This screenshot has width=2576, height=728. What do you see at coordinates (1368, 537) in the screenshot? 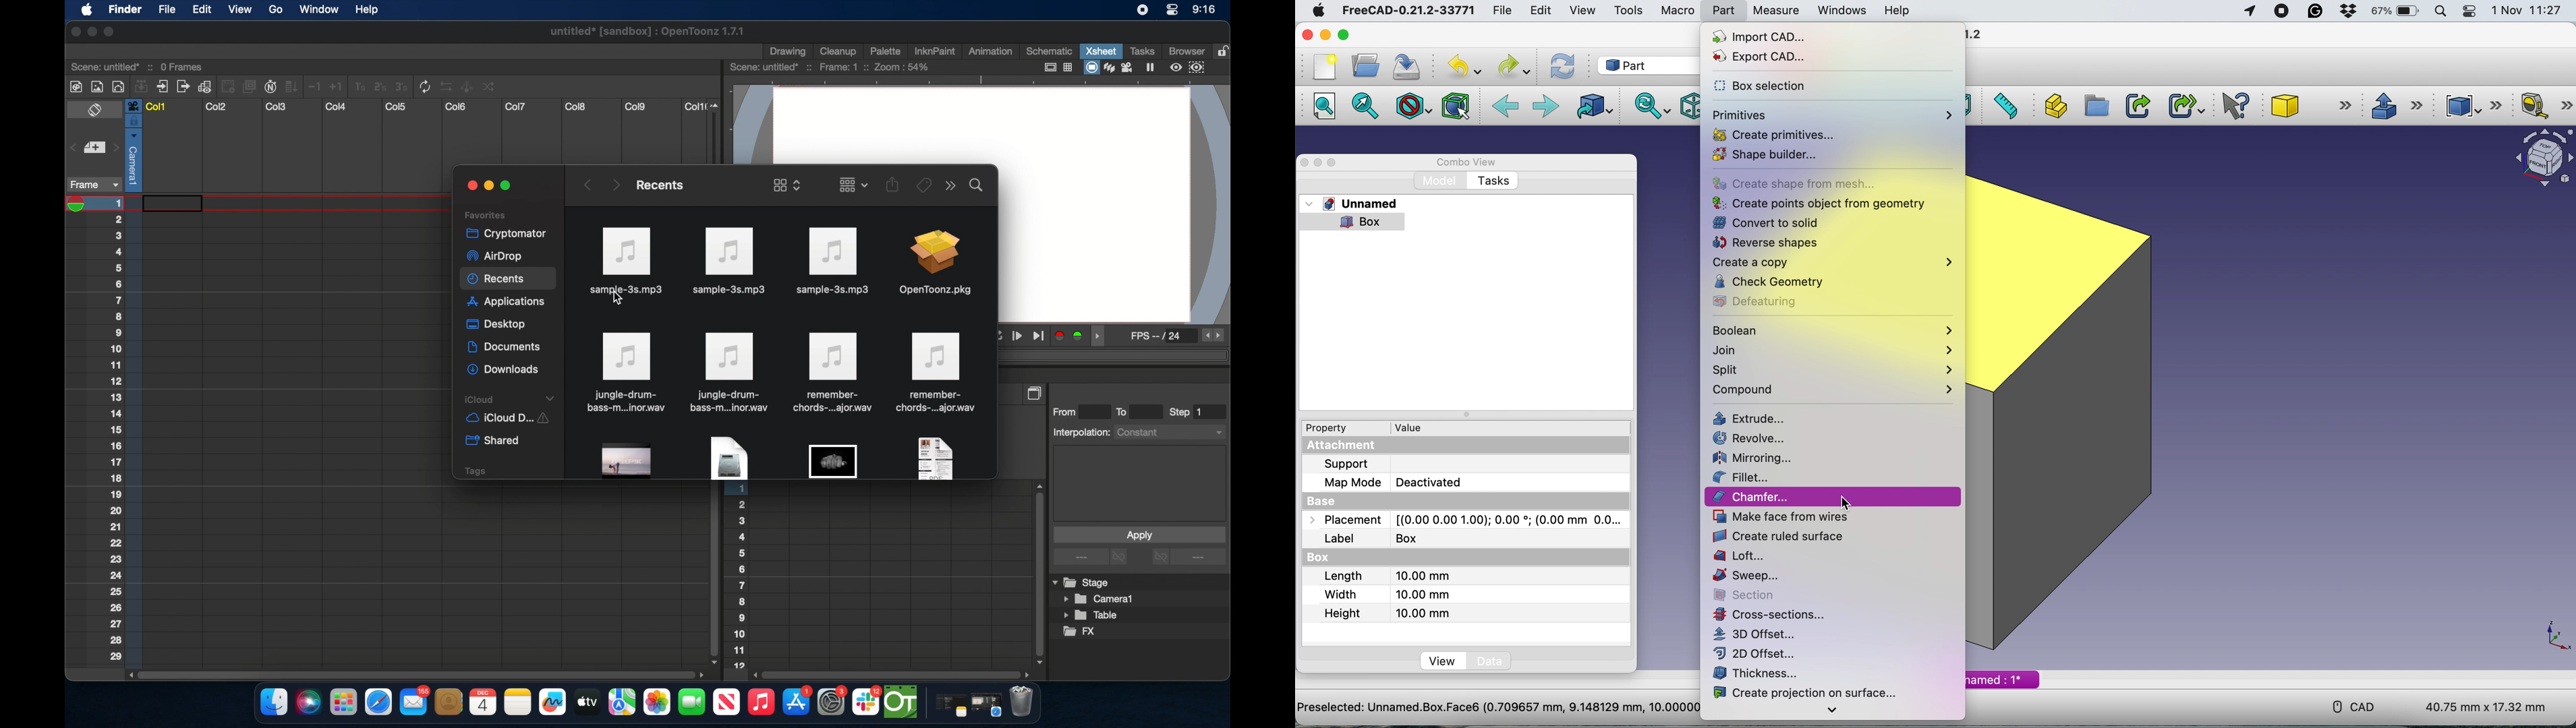
I see `label` at bounding box center [1368, 537].